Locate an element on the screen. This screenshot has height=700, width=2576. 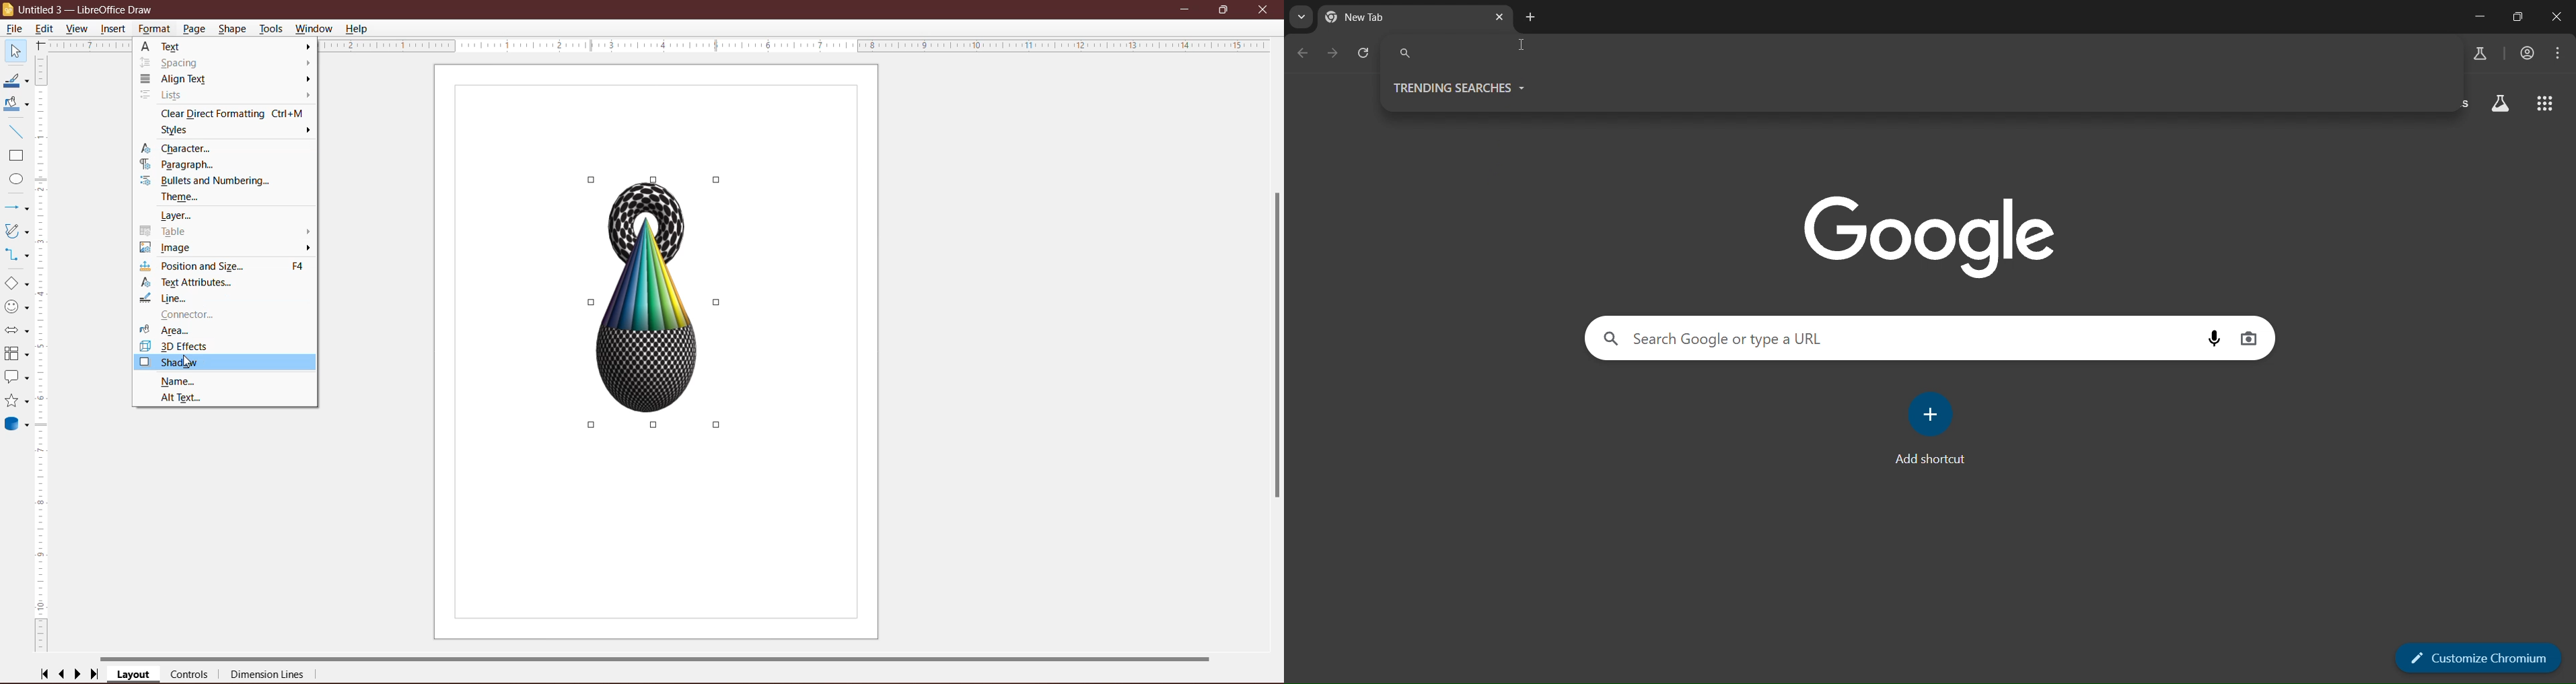
3D Effects is located at coordinates (177, 347).